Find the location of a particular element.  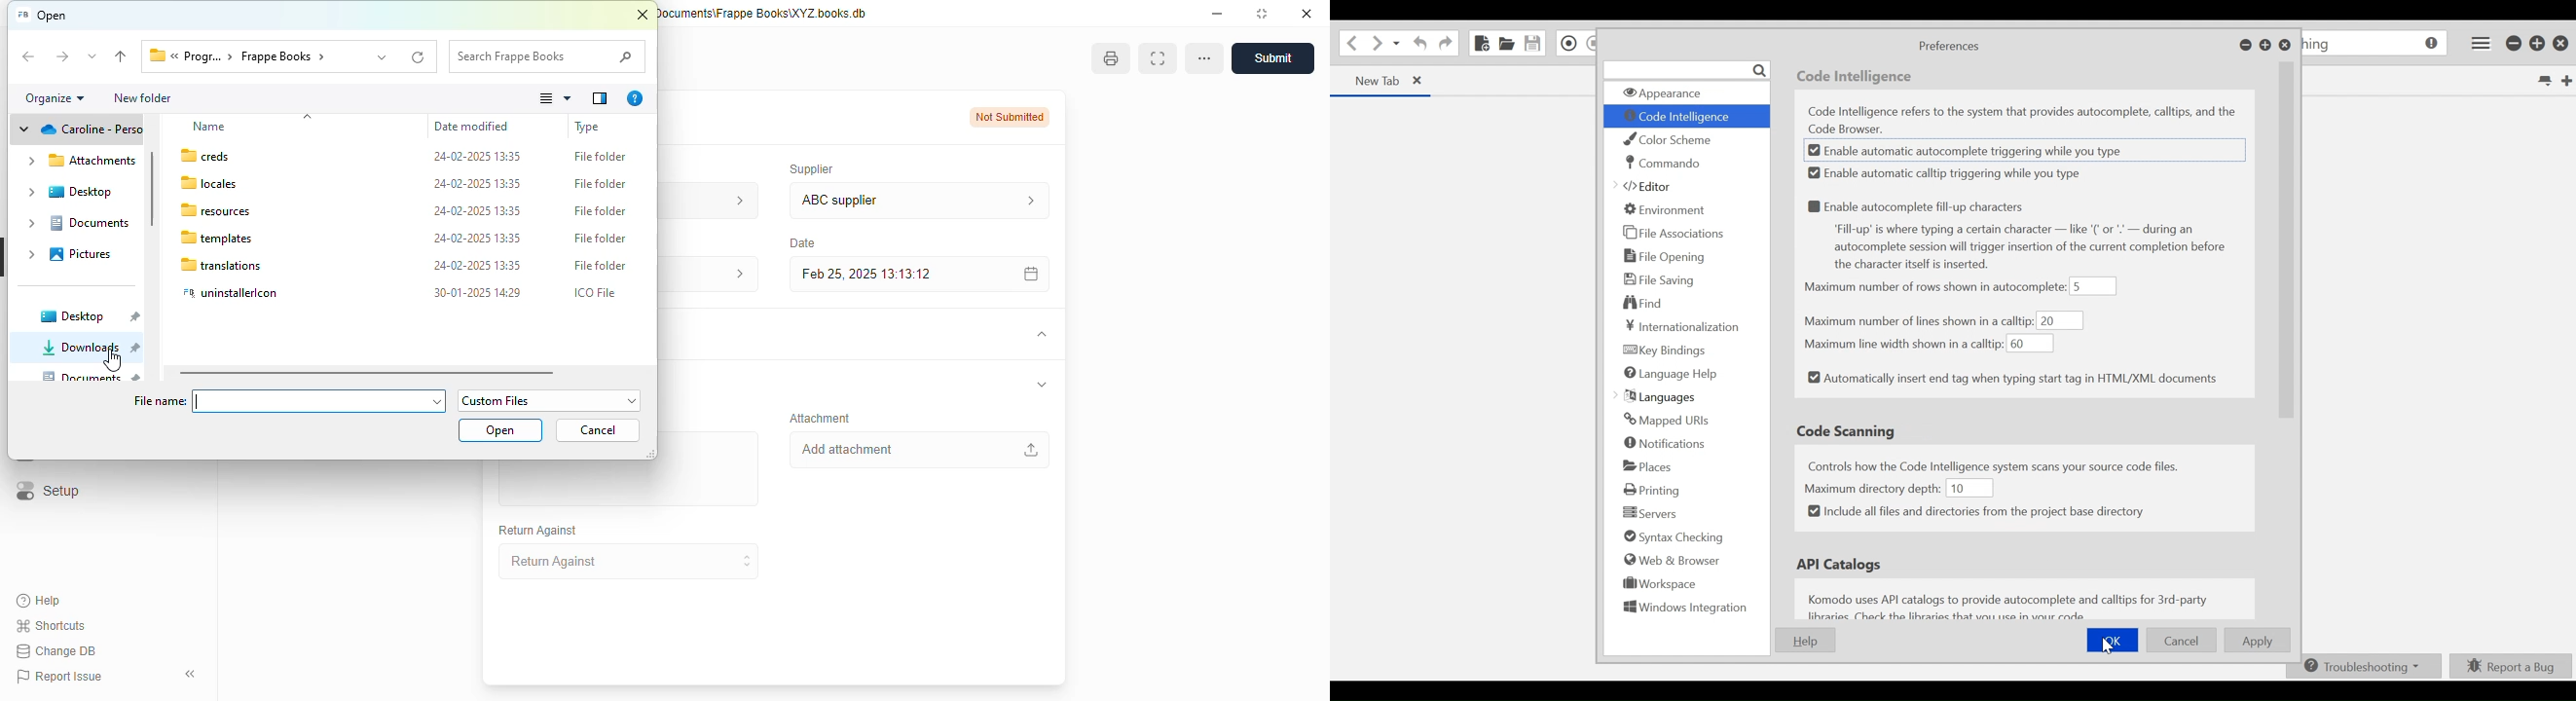

program files.. > is located at coordinates (203, 56).